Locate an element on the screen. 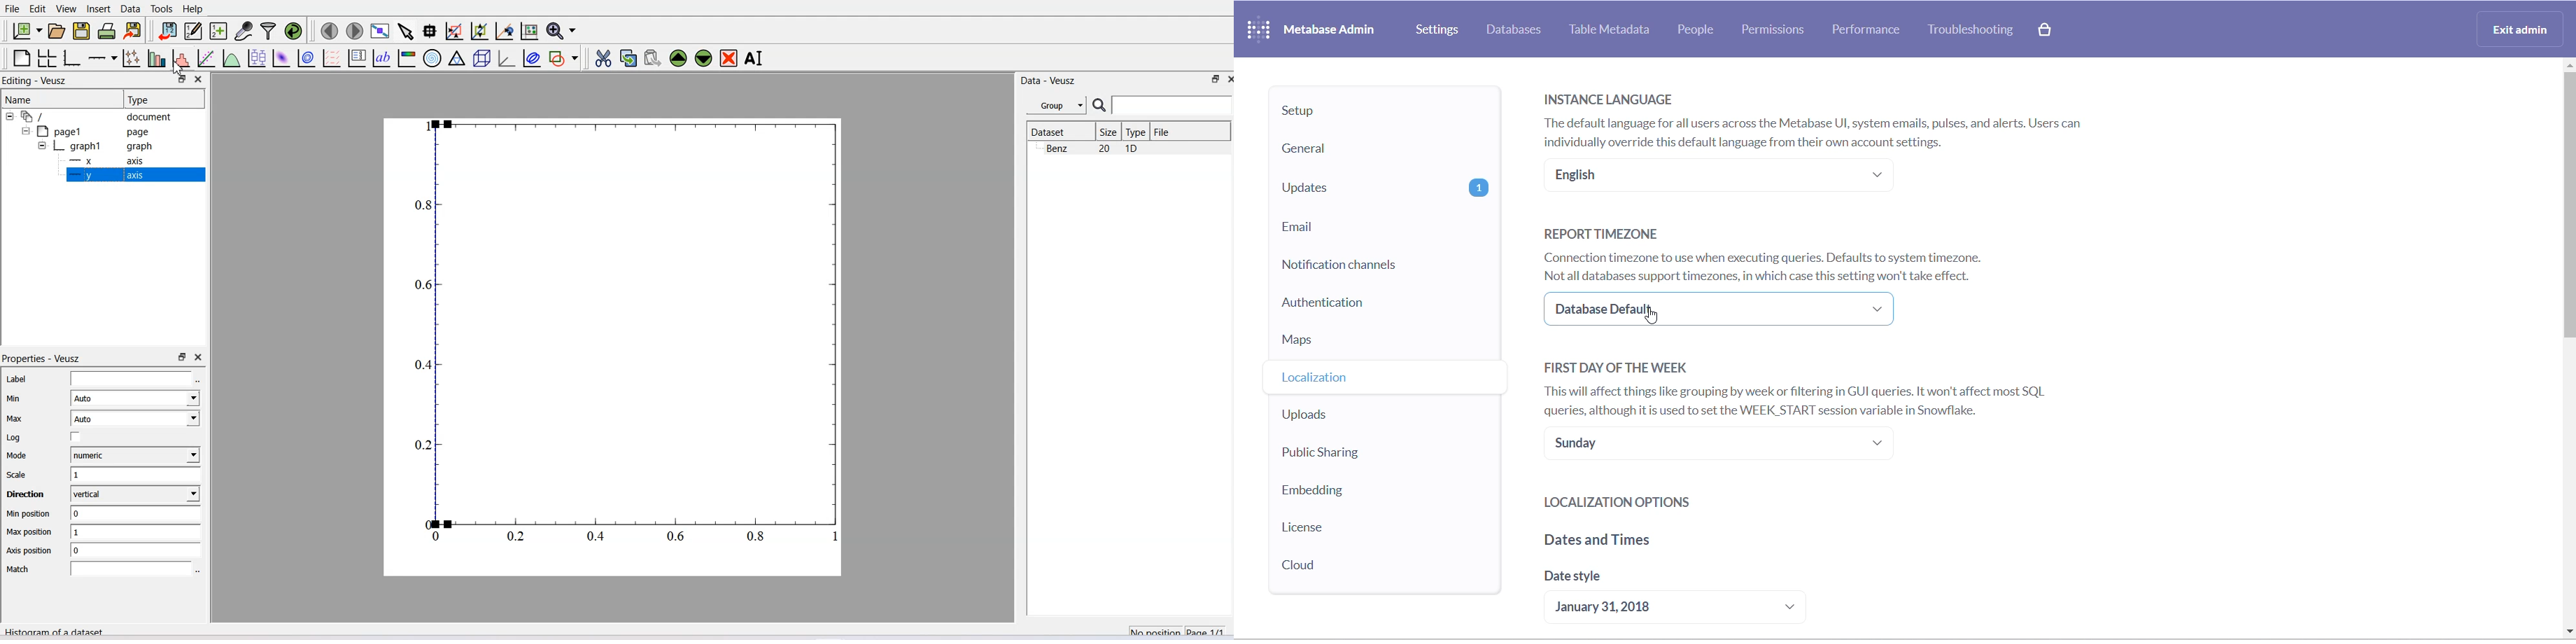  move up button is located at coordinates (2568, 68).